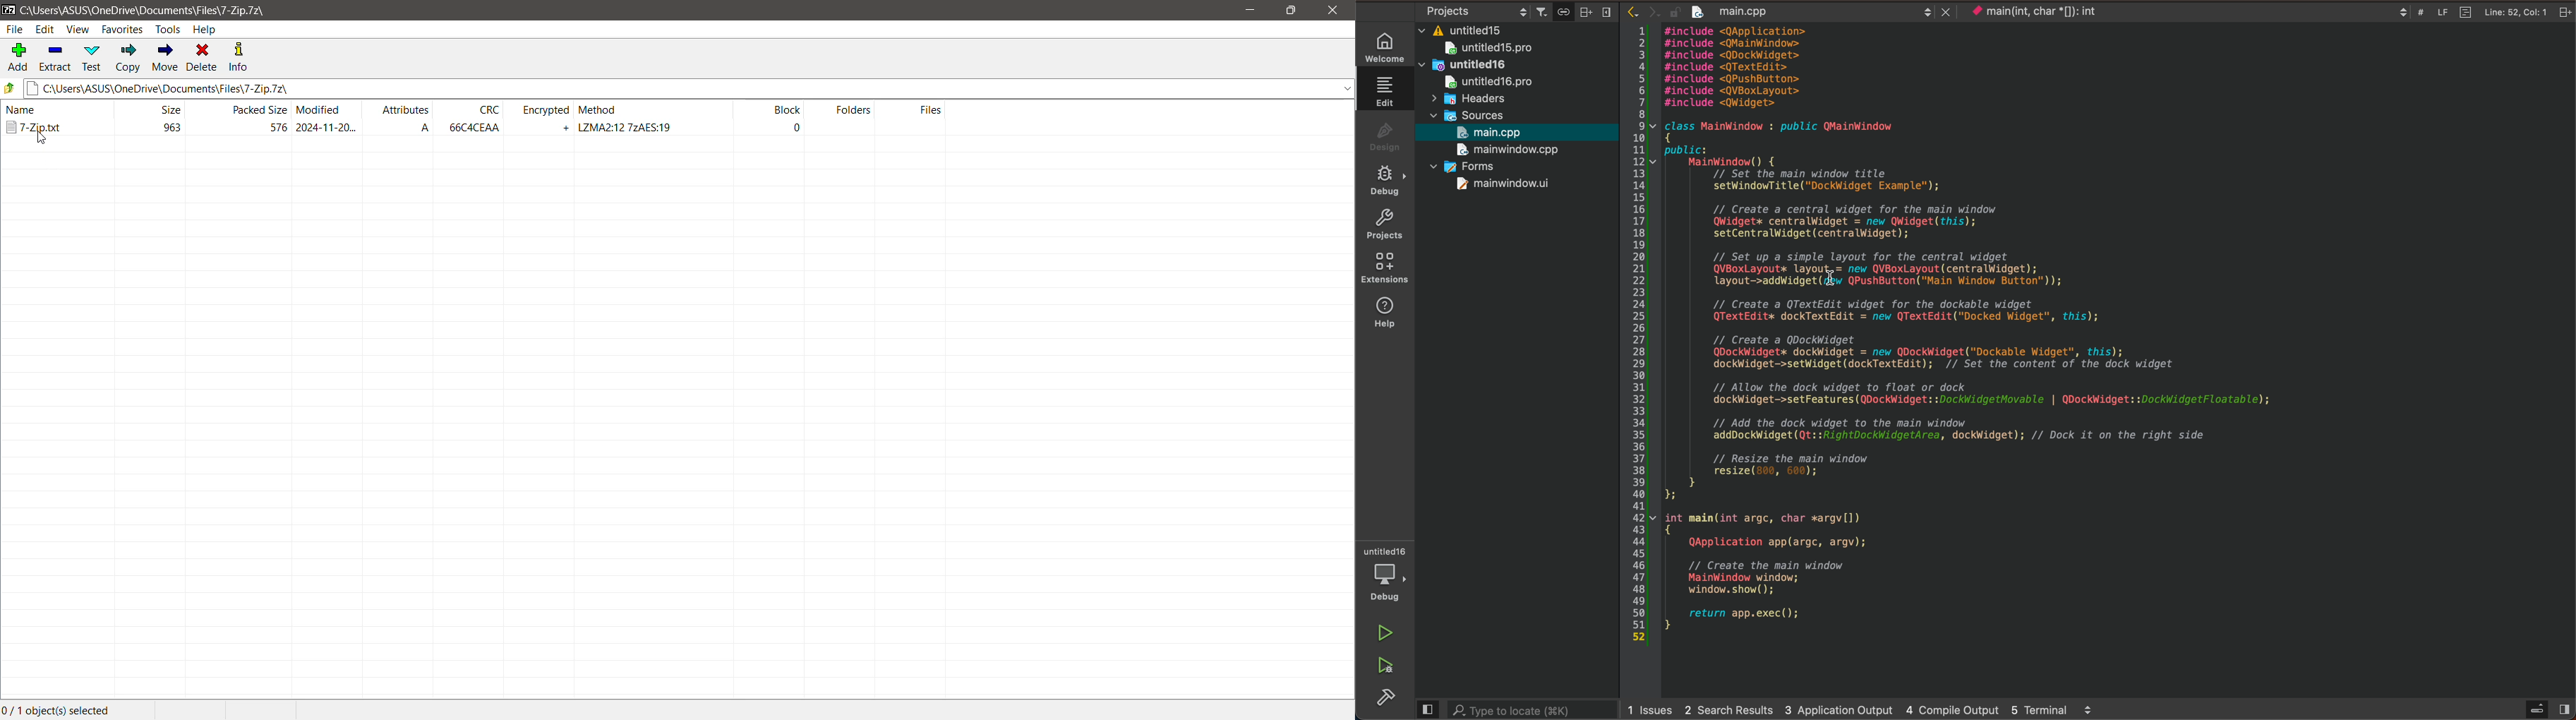 Image resolution: width=2576 pixels, height=728 pixels. I want to click on debug, so click(1387, 179).